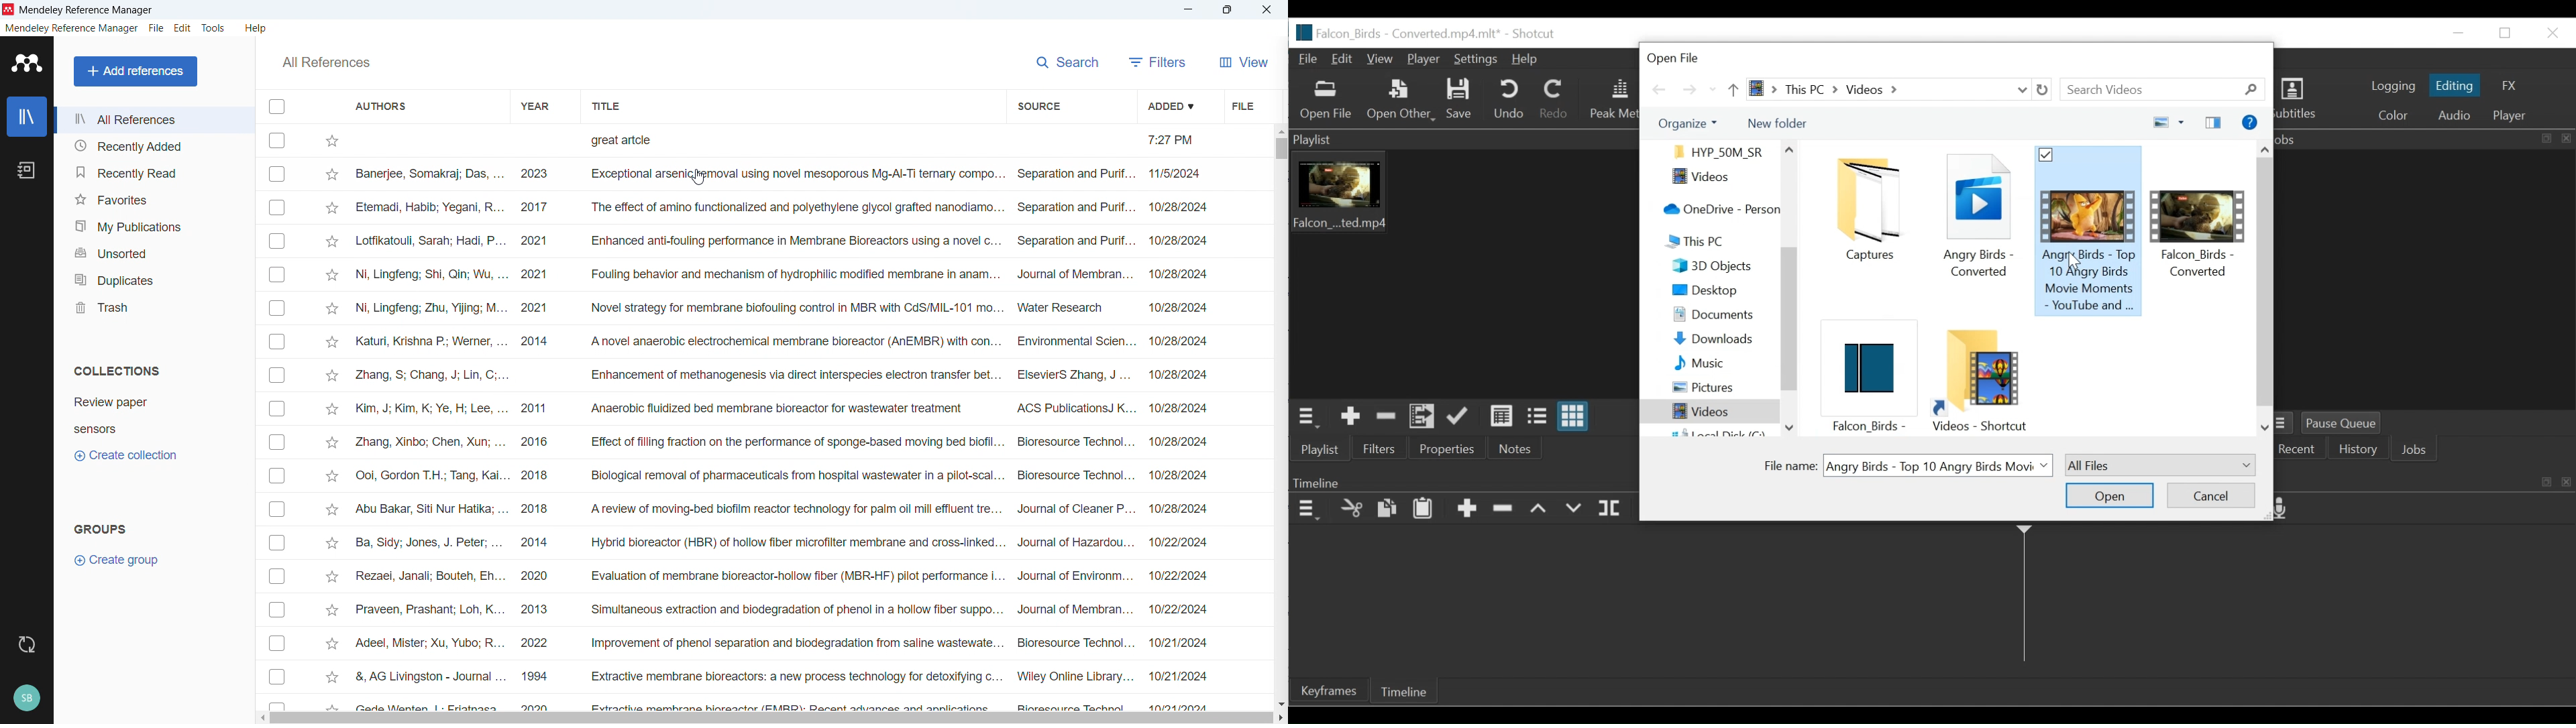 Image resolution: width=2576 pixels, height=728 pixels. Describe the element at coordinates (87, 11) in the screenshot. I see `Title ` at that location.